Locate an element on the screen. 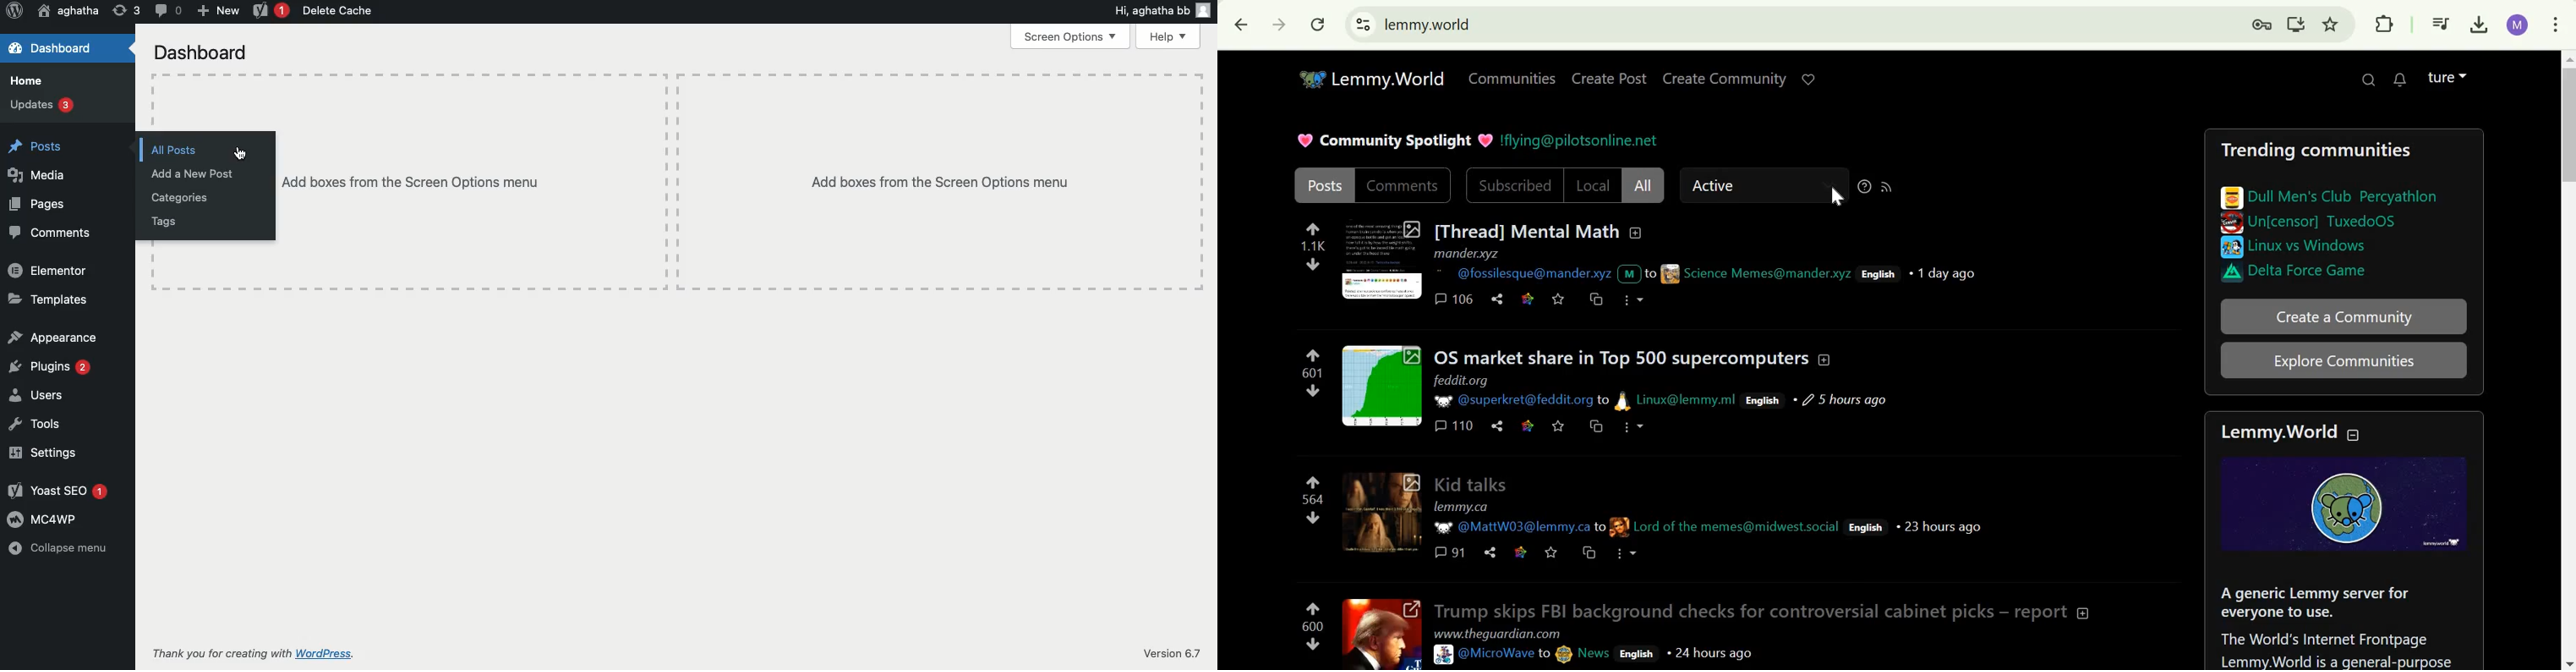 The width and height of the screenshot is (2576, 672). Dashboard is located at coordinates (200, 52).